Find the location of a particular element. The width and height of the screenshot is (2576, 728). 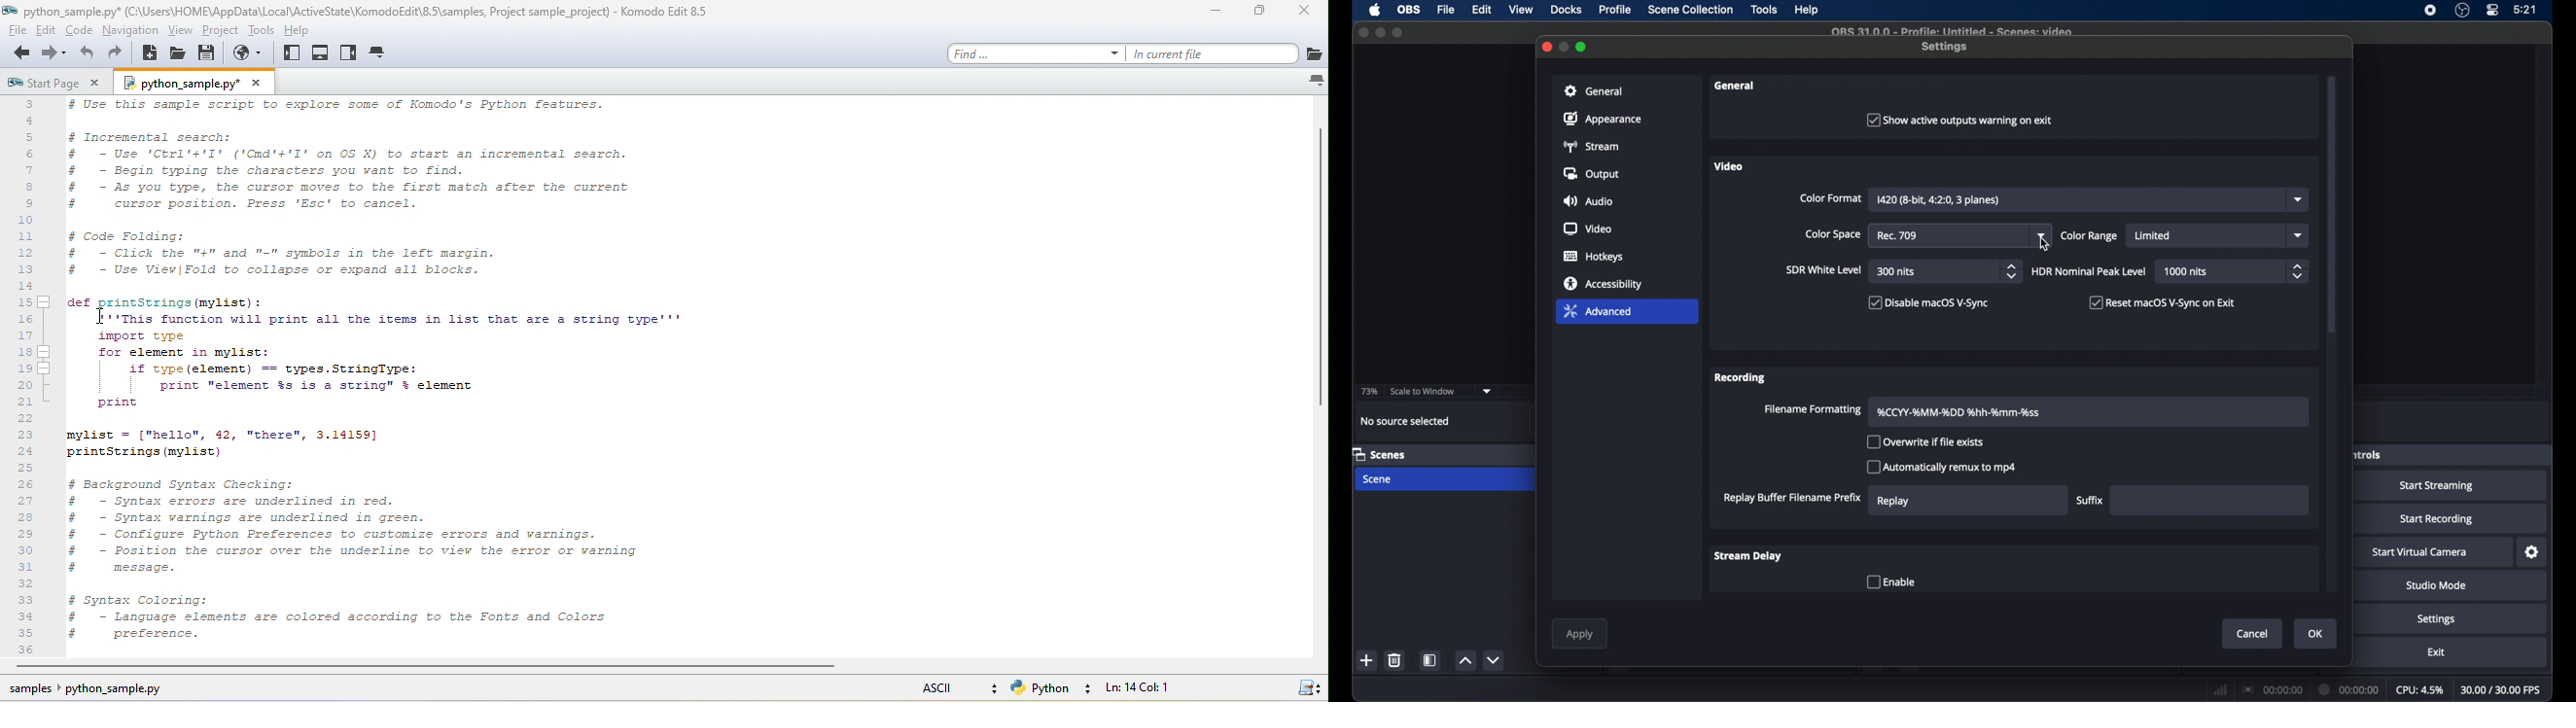

stream delay is located at coordinates (1748, 556).